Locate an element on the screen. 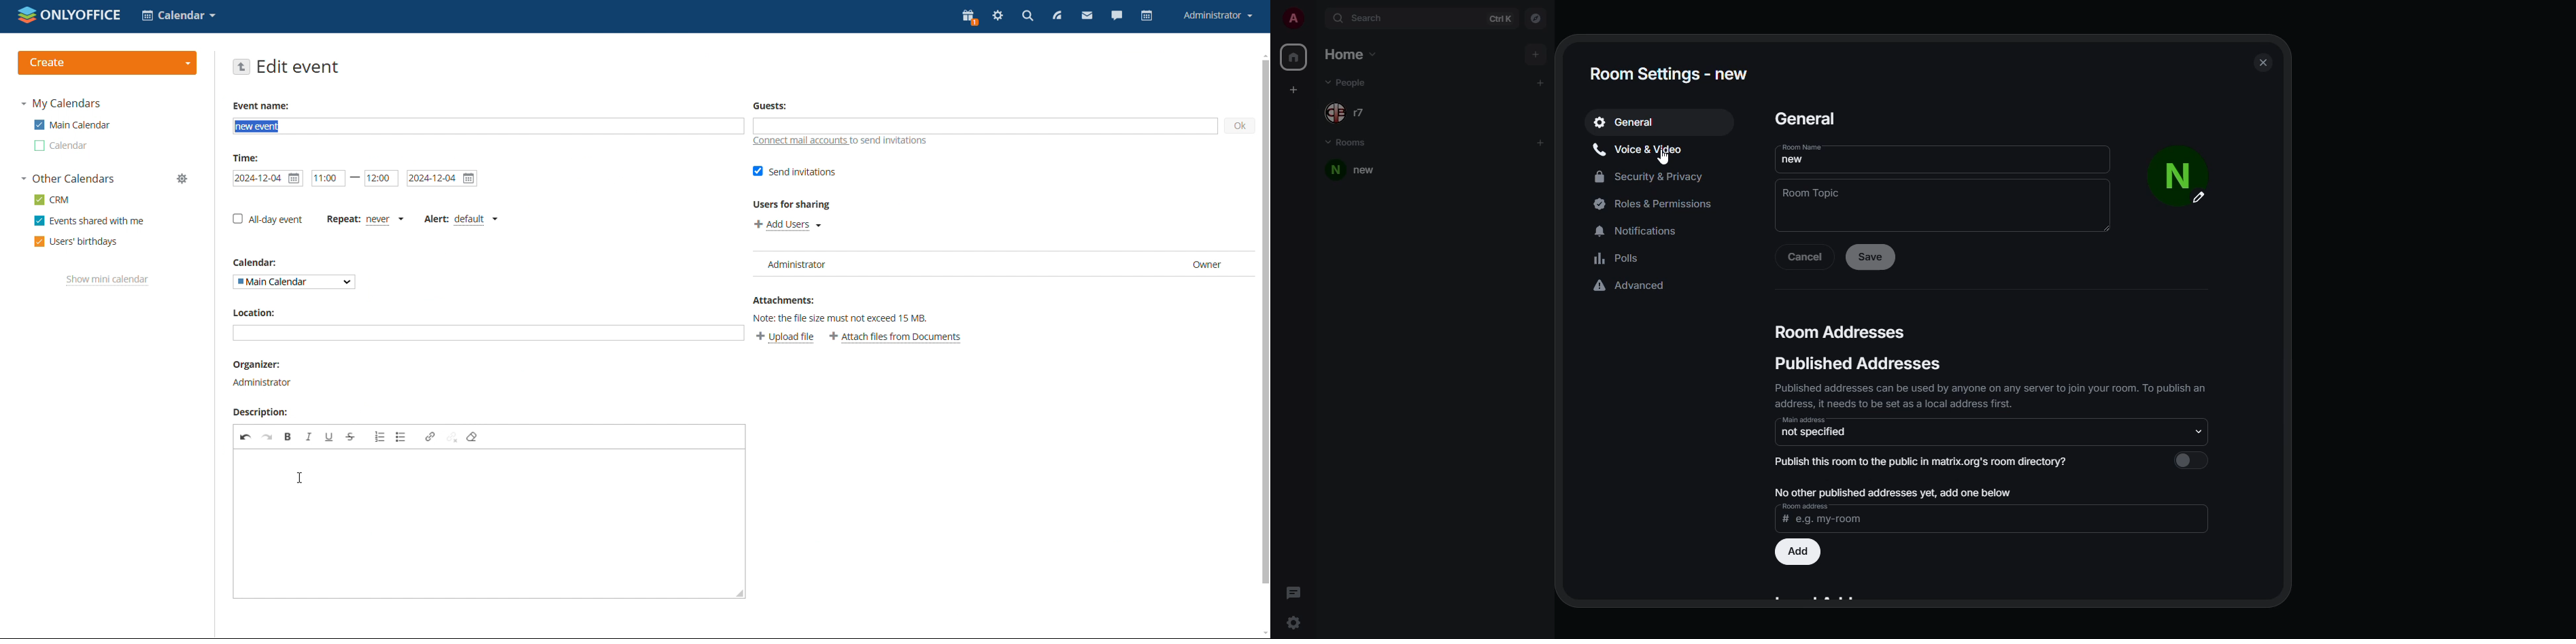 Image resolution: width=2576 pixels, height=644 pixels. Guests: is located at coordinates (771, 105).